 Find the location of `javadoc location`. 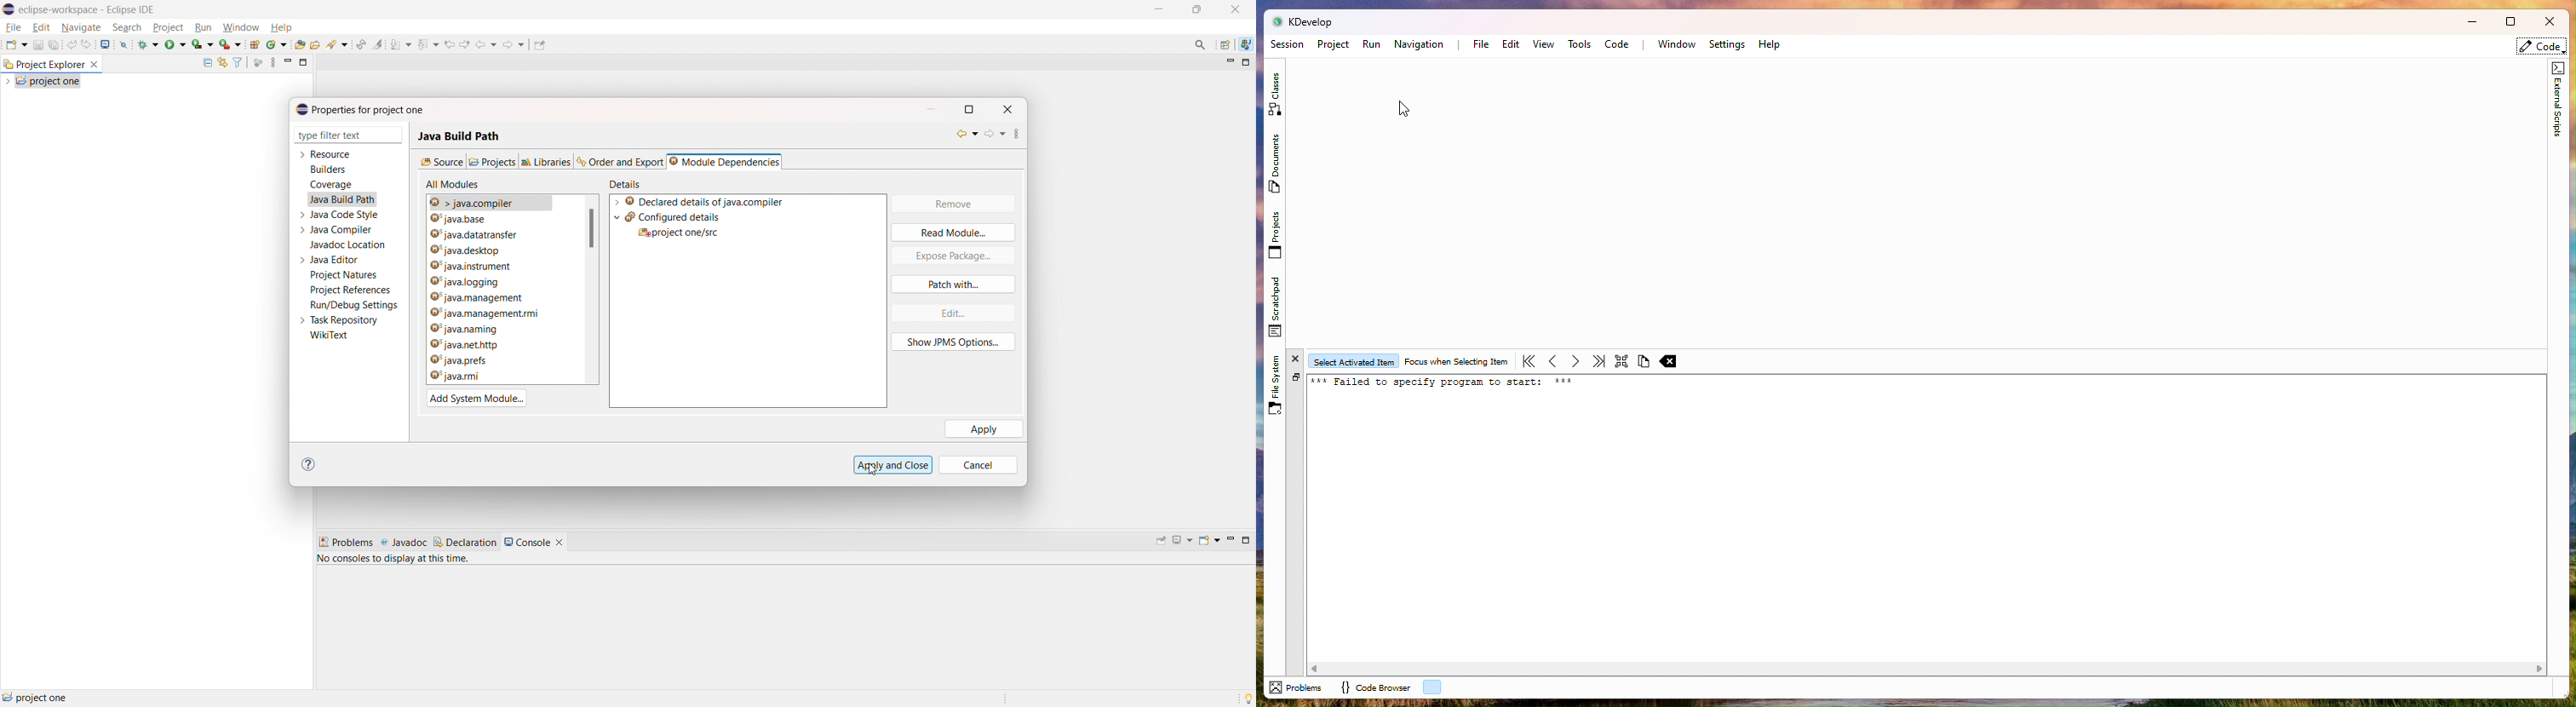

javadoc location is located at coordinates (349, 245).